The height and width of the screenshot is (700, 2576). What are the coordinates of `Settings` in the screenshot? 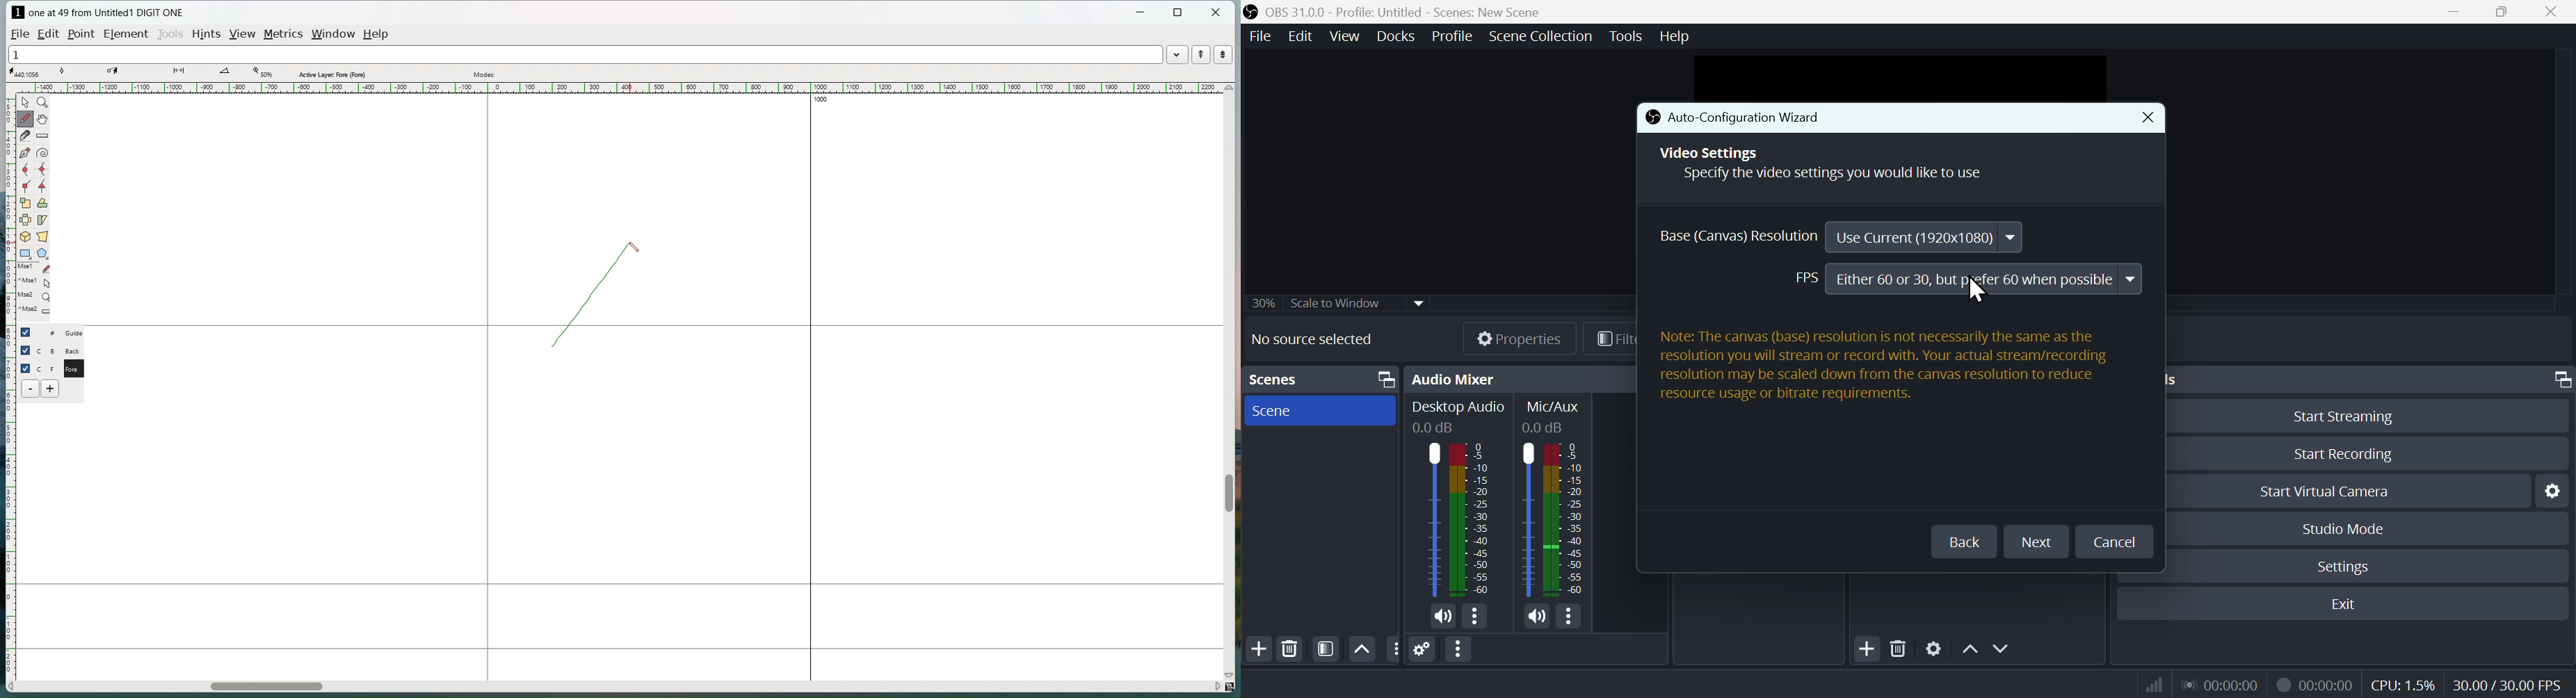 It's located at (2550, 491).